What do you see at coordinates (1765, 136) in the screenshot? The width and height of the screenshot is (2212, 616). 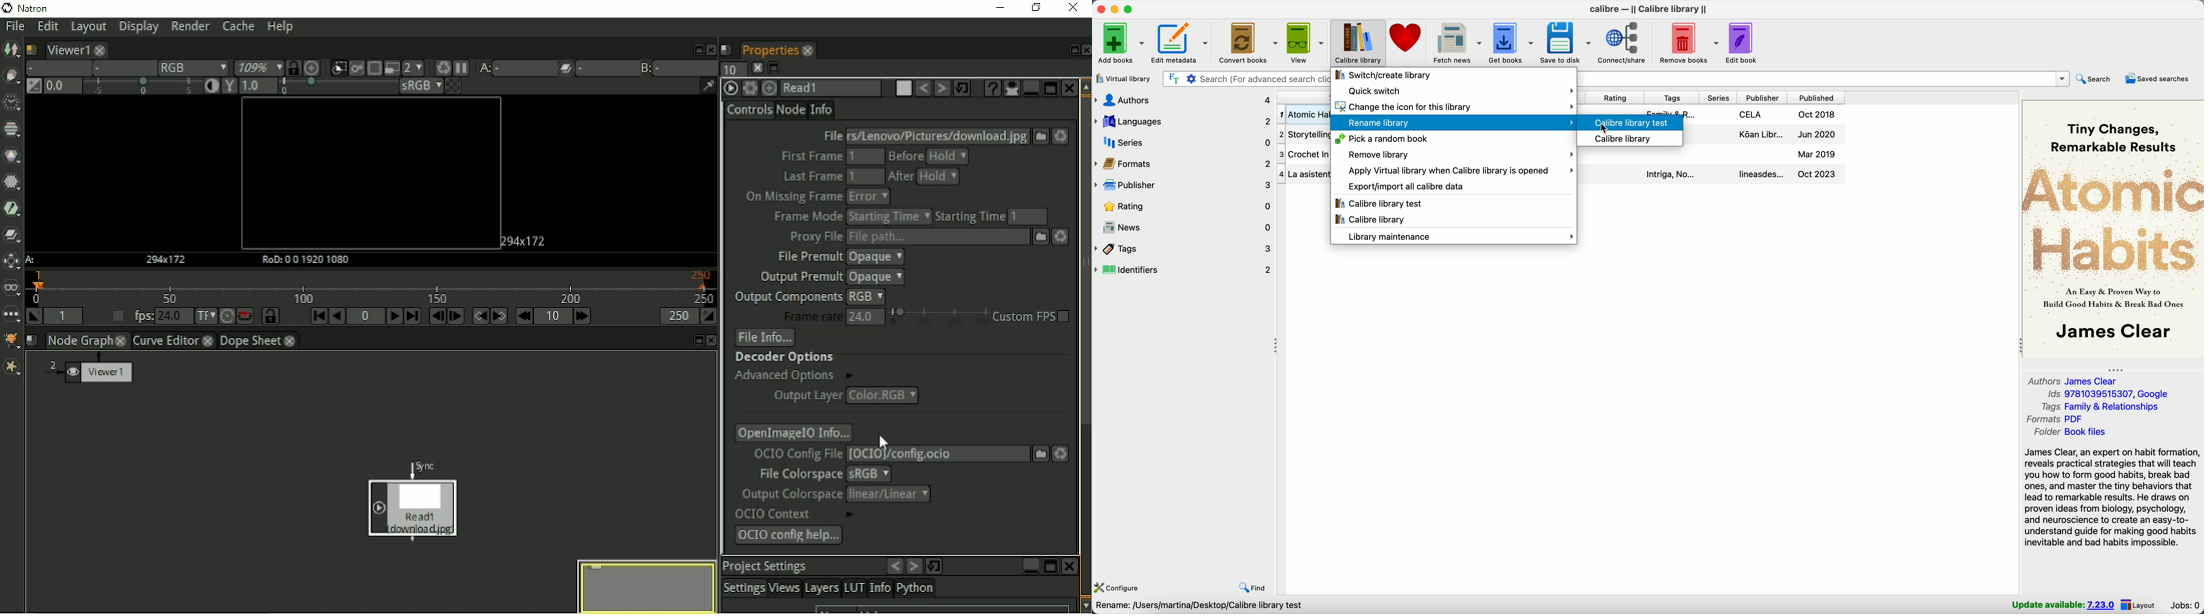 I see `Storytelling details book` at bounding box center [1765, 136].